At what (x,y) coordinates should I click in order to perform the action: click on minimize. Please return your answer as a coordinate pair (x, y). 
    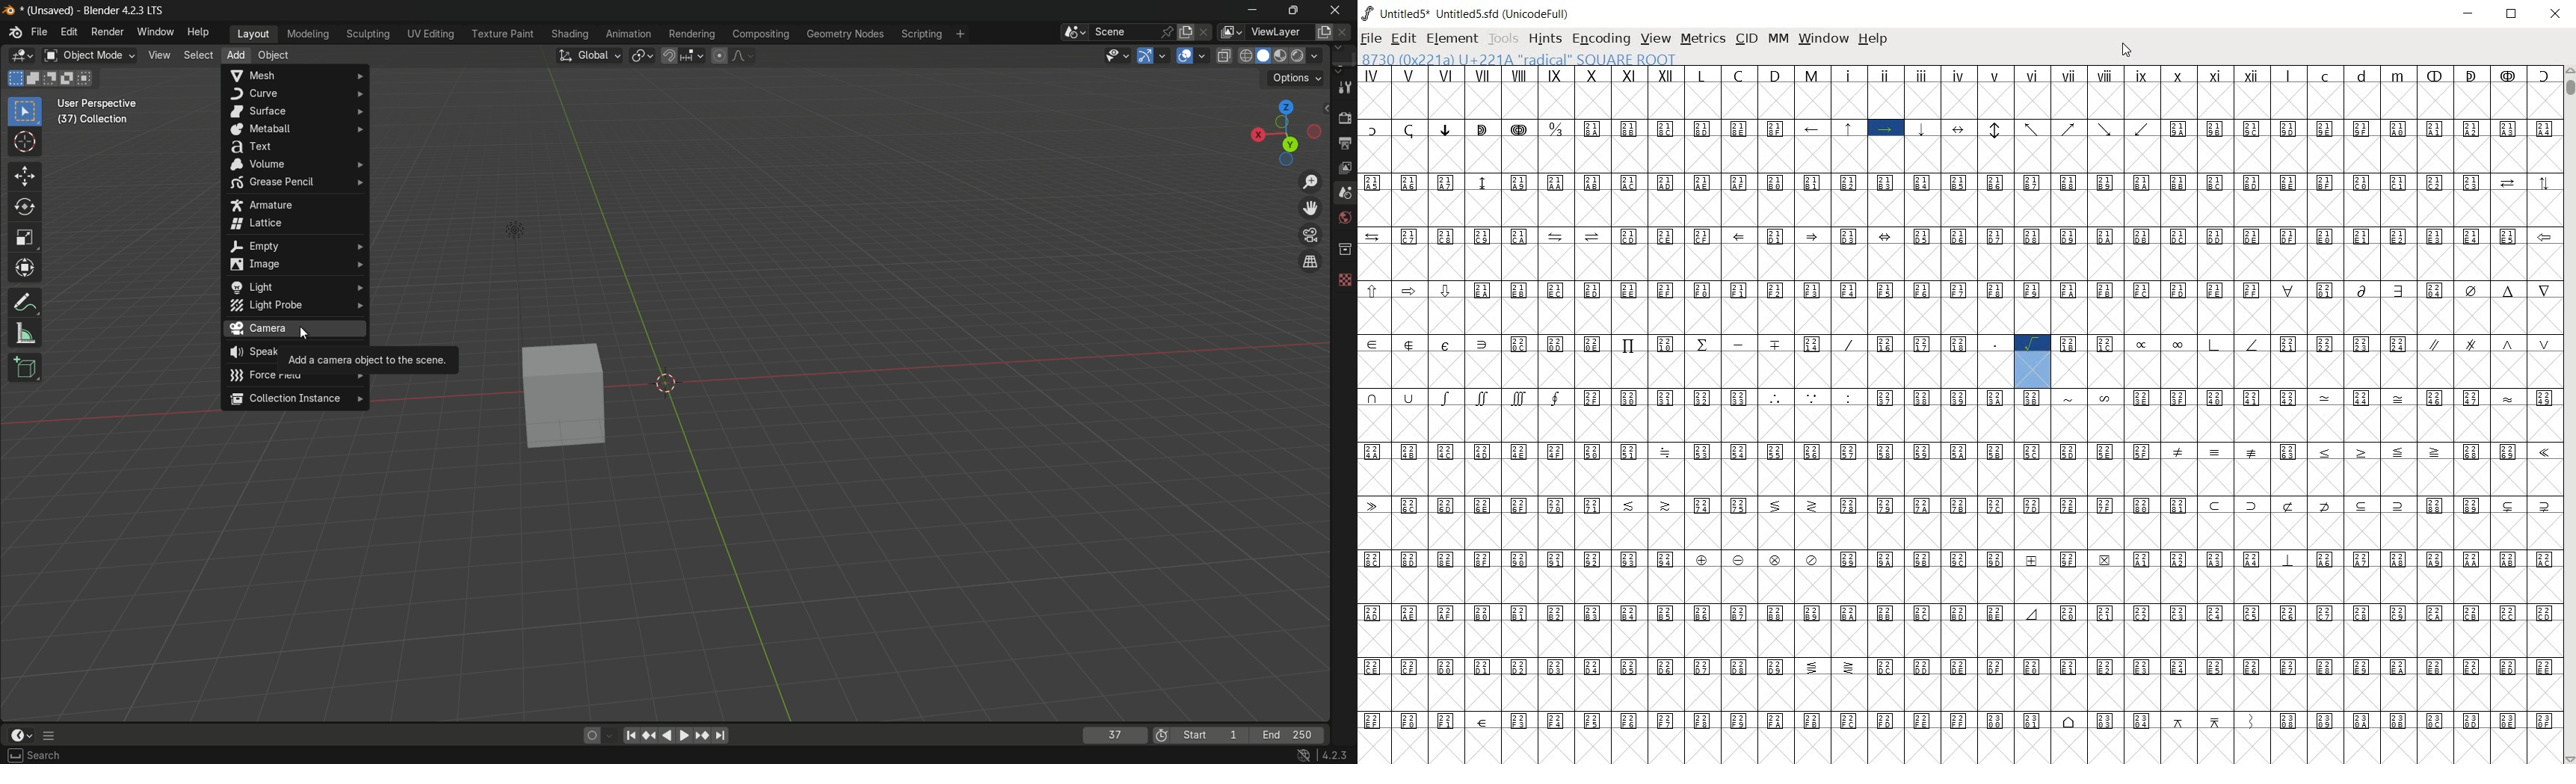
    Looking at the image, I should click on (1249, 11).